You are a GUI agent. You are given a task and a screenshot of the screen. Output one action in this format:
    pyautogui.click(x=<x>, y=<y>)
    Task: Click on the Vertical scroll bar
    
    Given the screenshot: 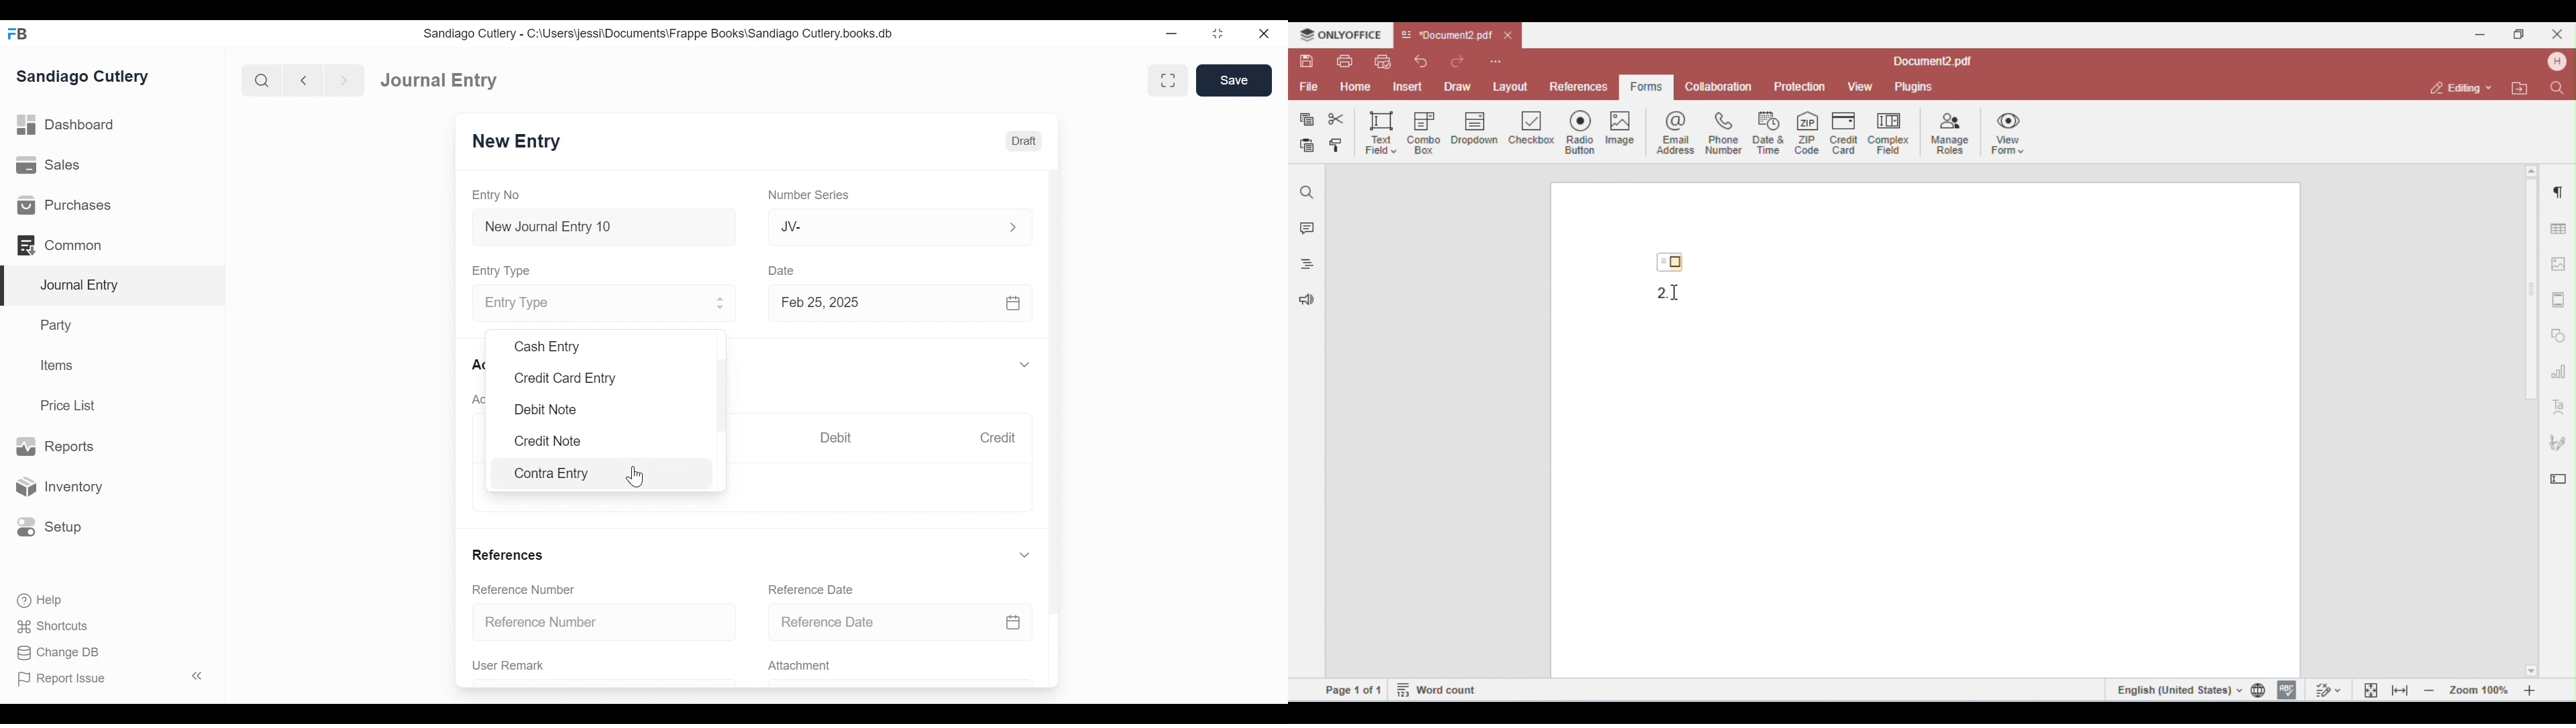 What is the action you would take?
    pyautogui.click(x=725, y=395)
    